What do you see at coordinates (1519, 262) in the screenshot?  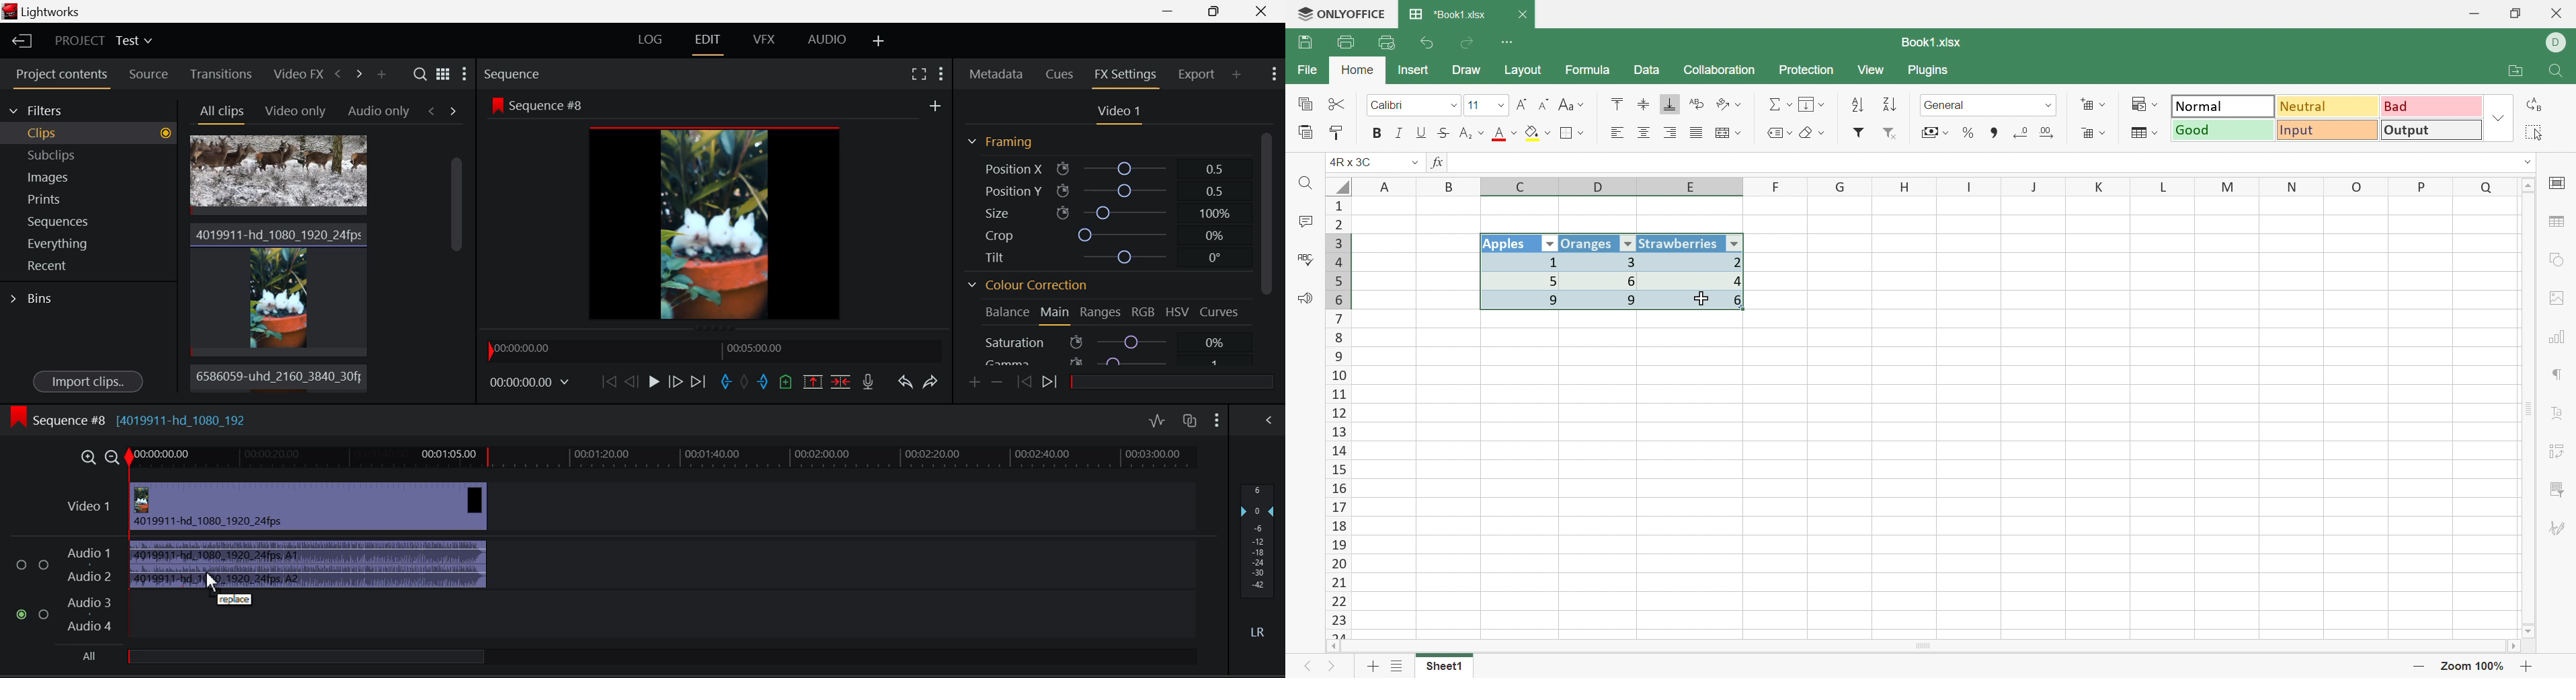 I see `1` at bounding box center [1519, 262].